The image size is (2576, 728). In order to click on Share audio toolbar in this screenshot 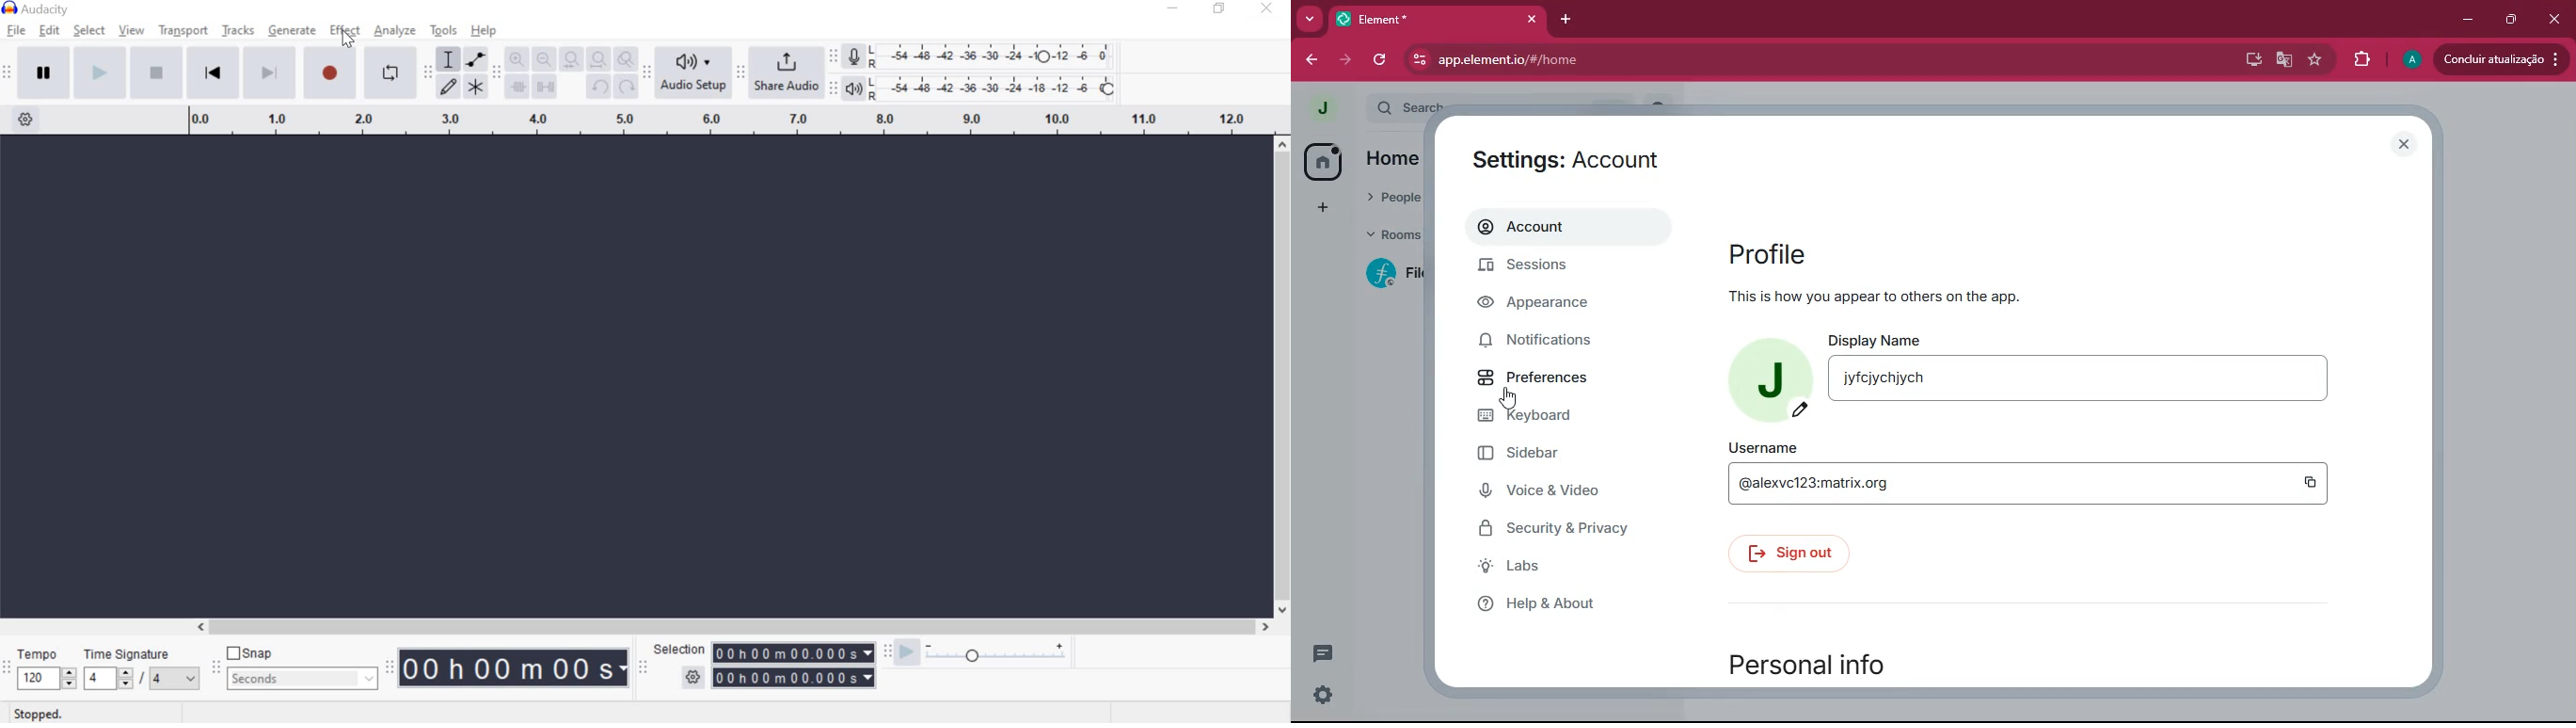, I will do `click(741, 71)`.